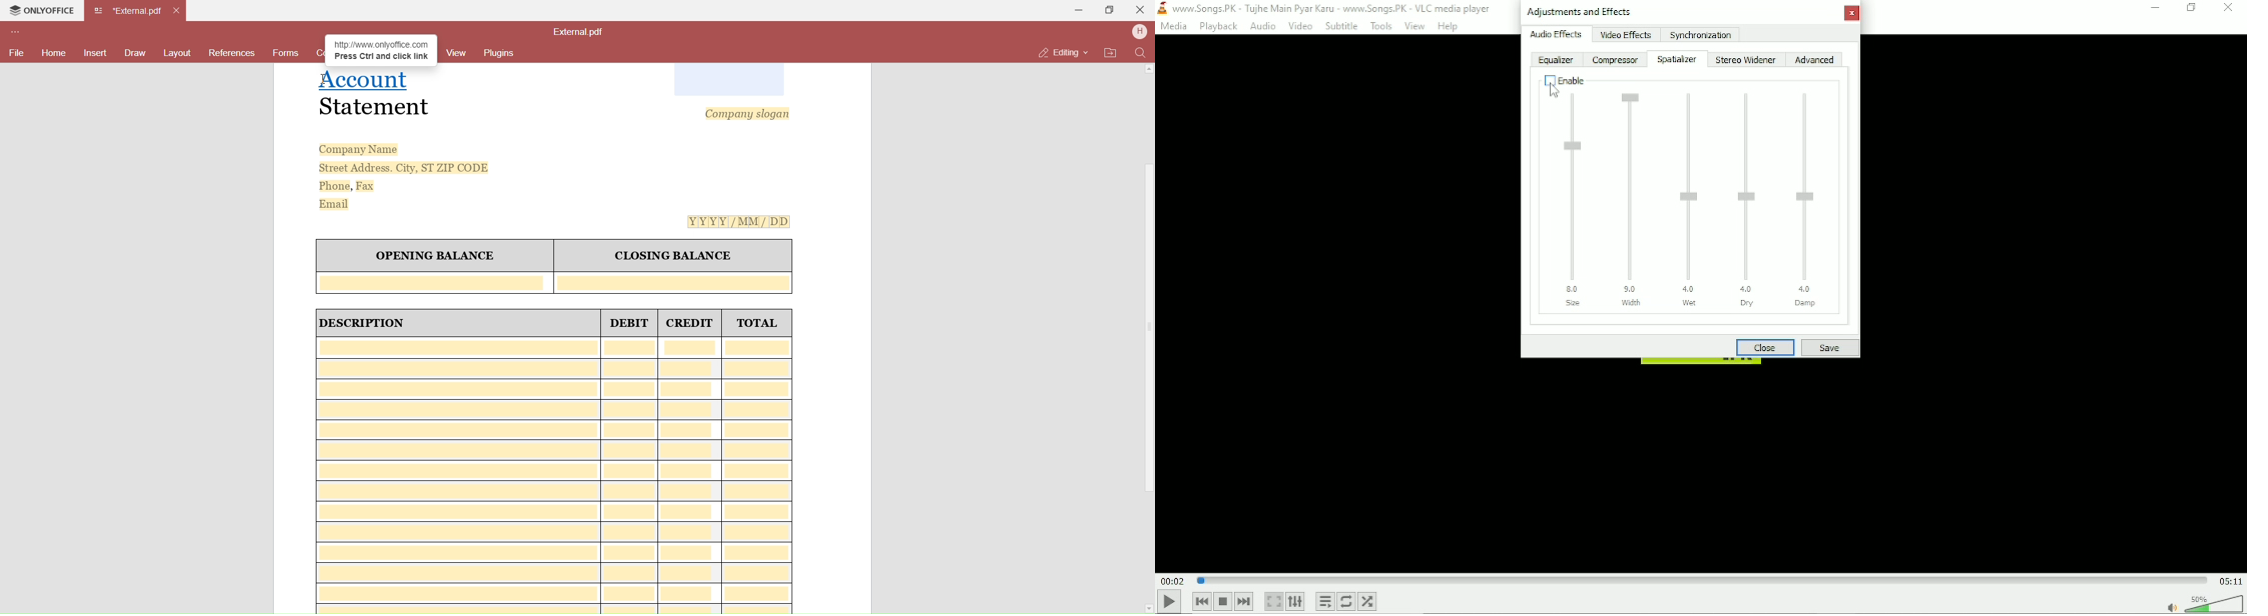 This screenshot has height=616, width=2268. What do you see at coordinates (375, 108) in the screenshot?
I see `Statement` at bounding box center [375, 108].